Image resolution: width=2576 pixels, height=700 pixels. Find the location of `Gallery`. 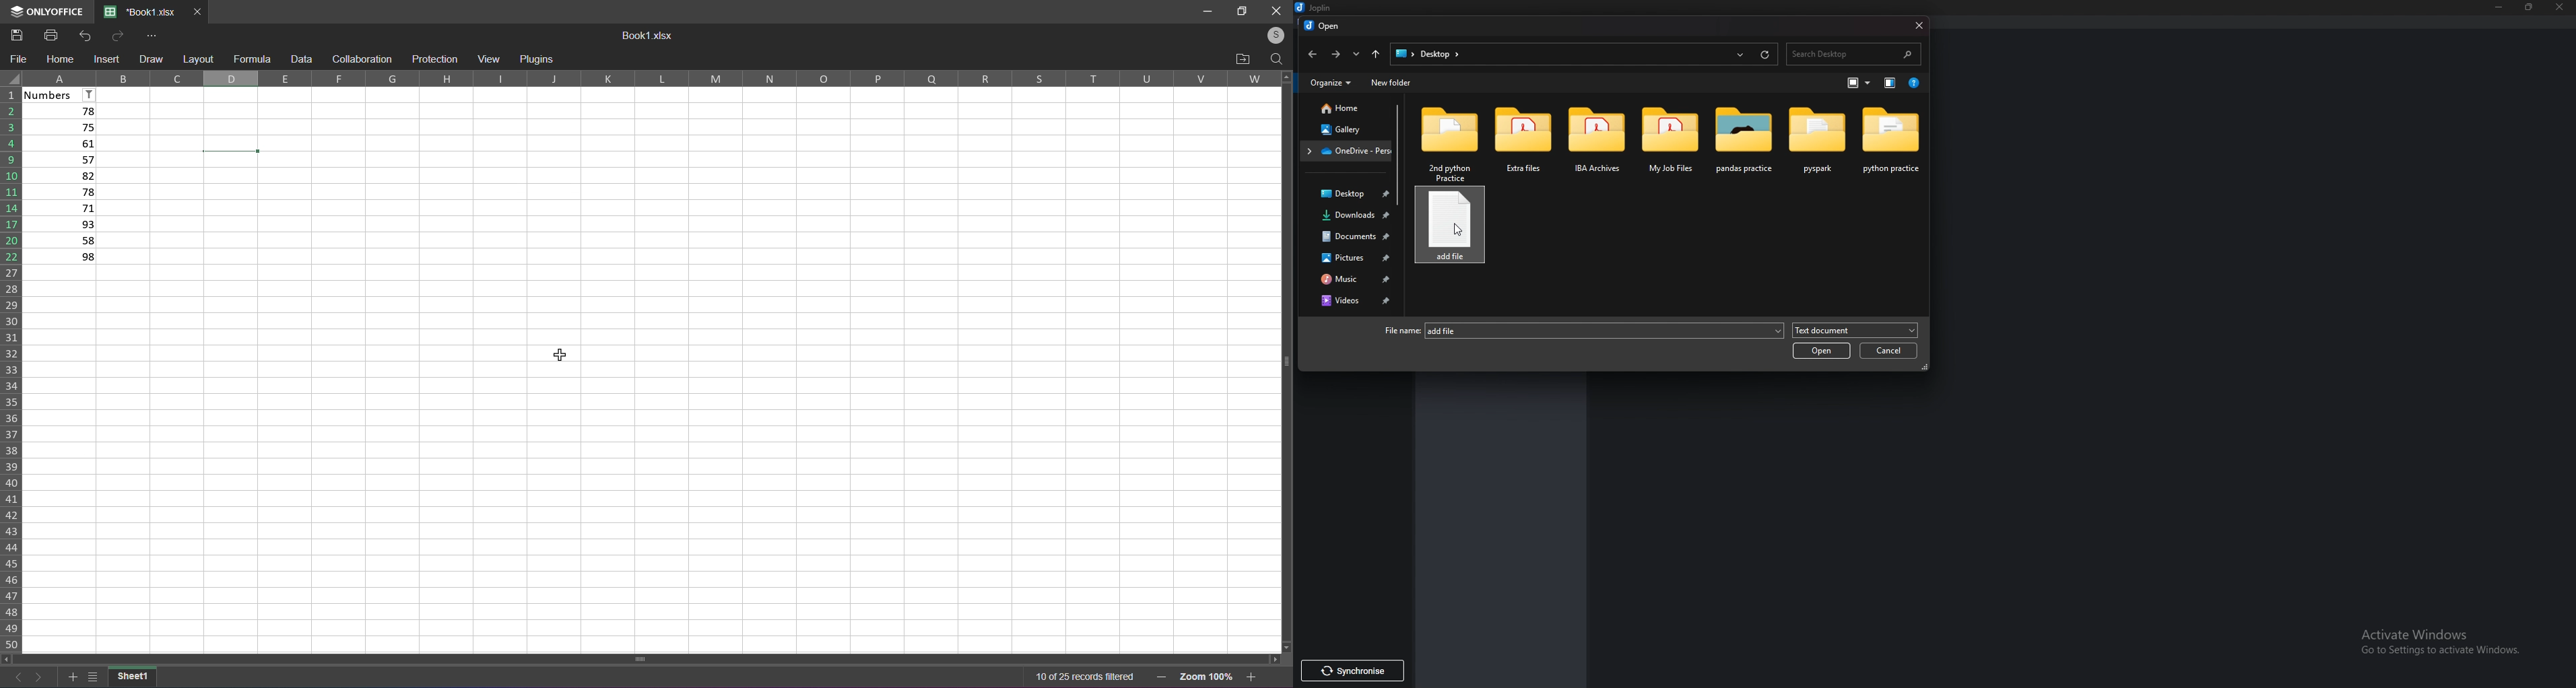

Gallery is located at coordinates (1344, 130).